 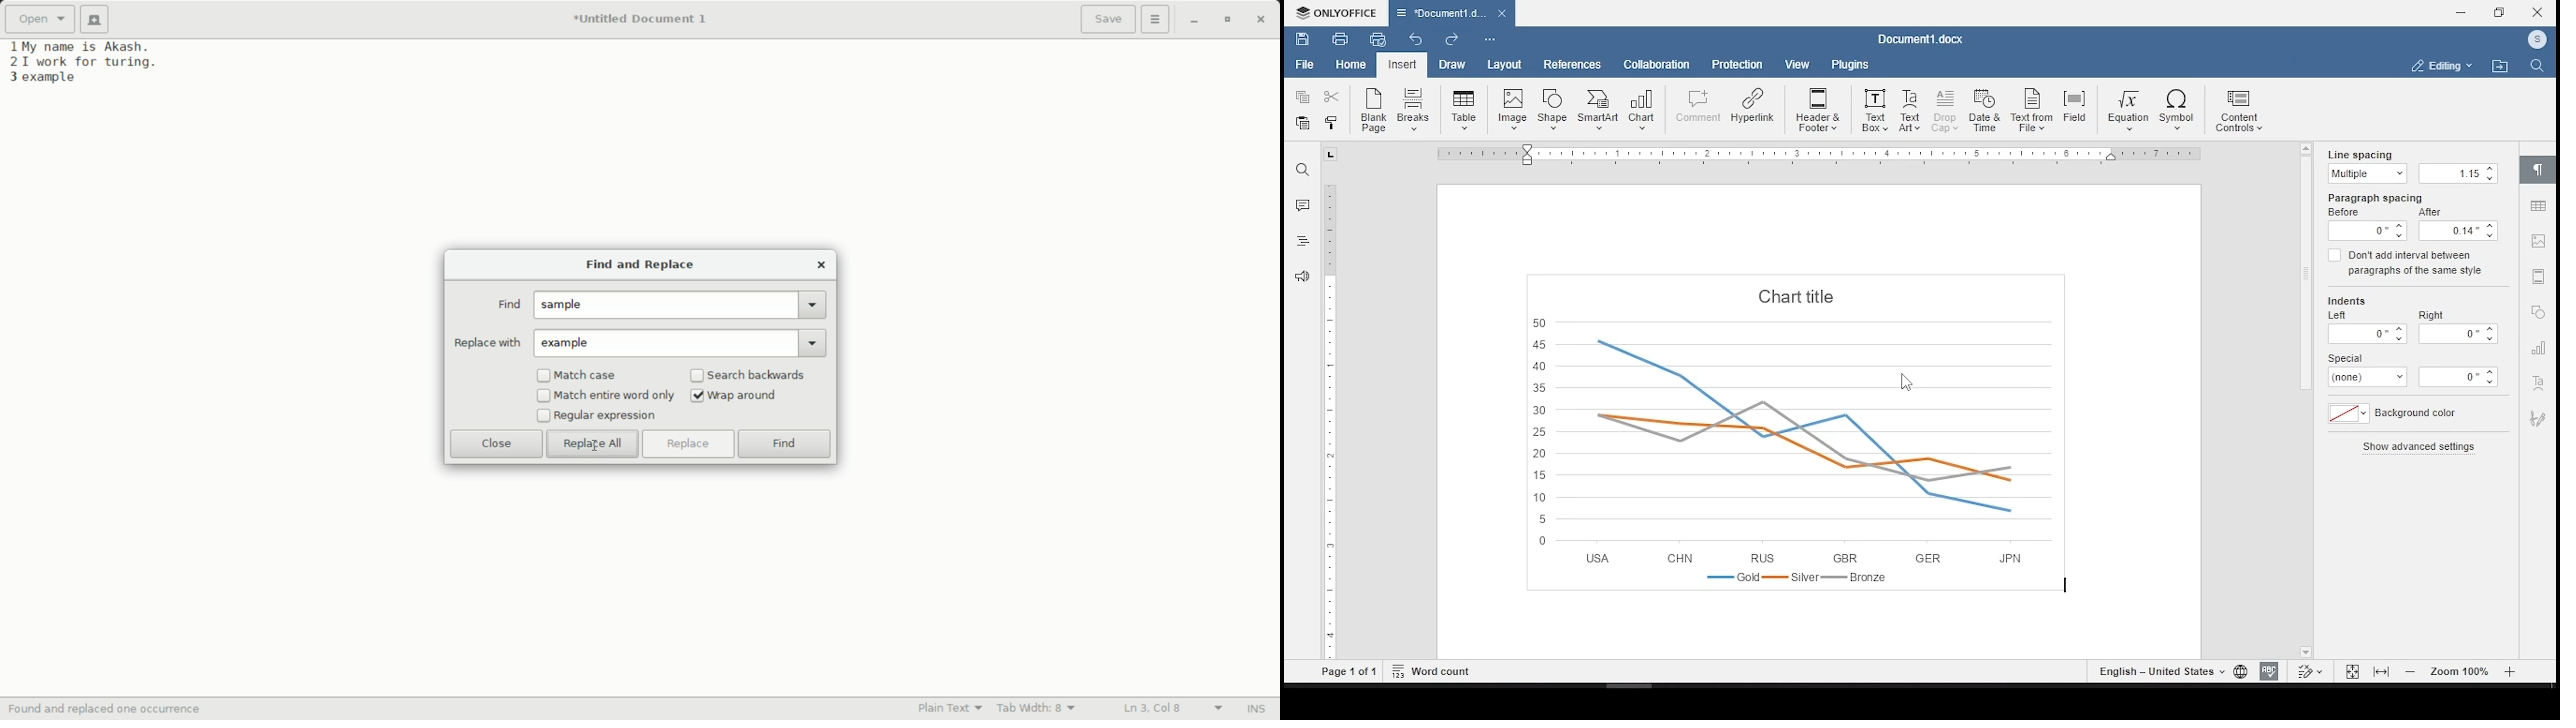 What do you see at coordinates (2538, 276) in the screenshot?
I see `audio or video settings` at bounding box center [2538, 276].